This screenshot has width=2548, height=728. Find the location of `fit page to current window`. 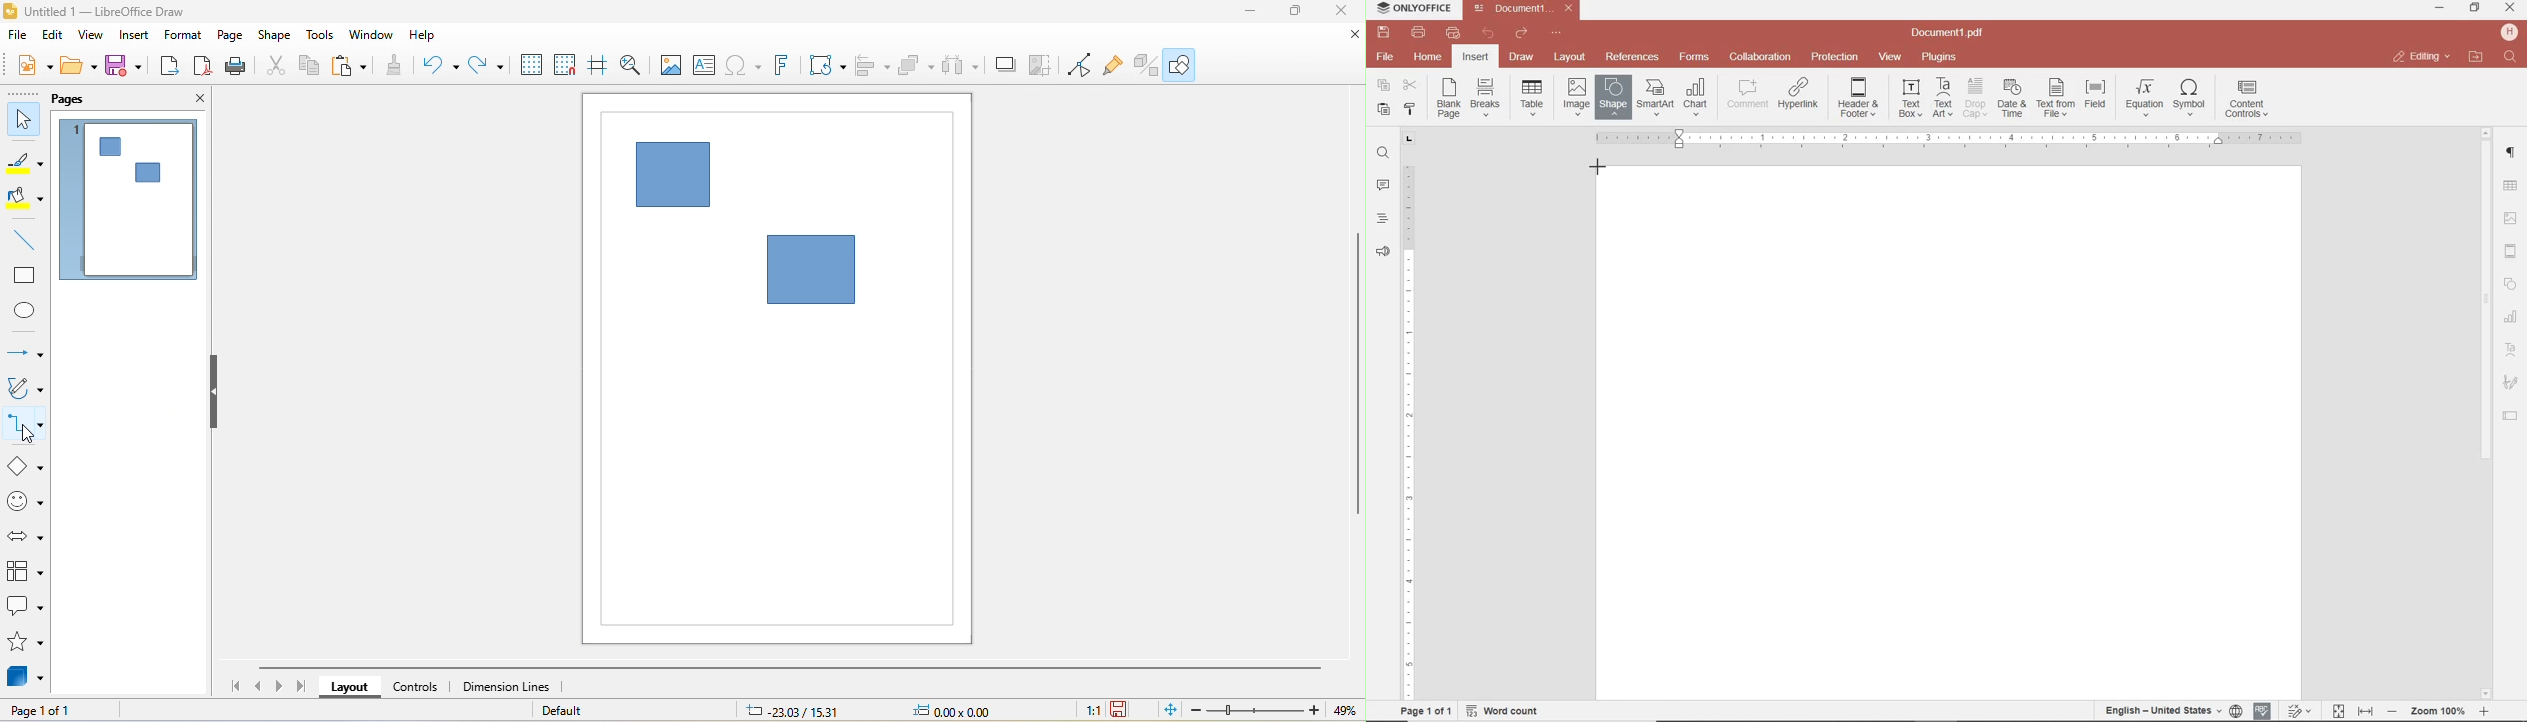

fit page to current window is located at coordinates (1167, 712).